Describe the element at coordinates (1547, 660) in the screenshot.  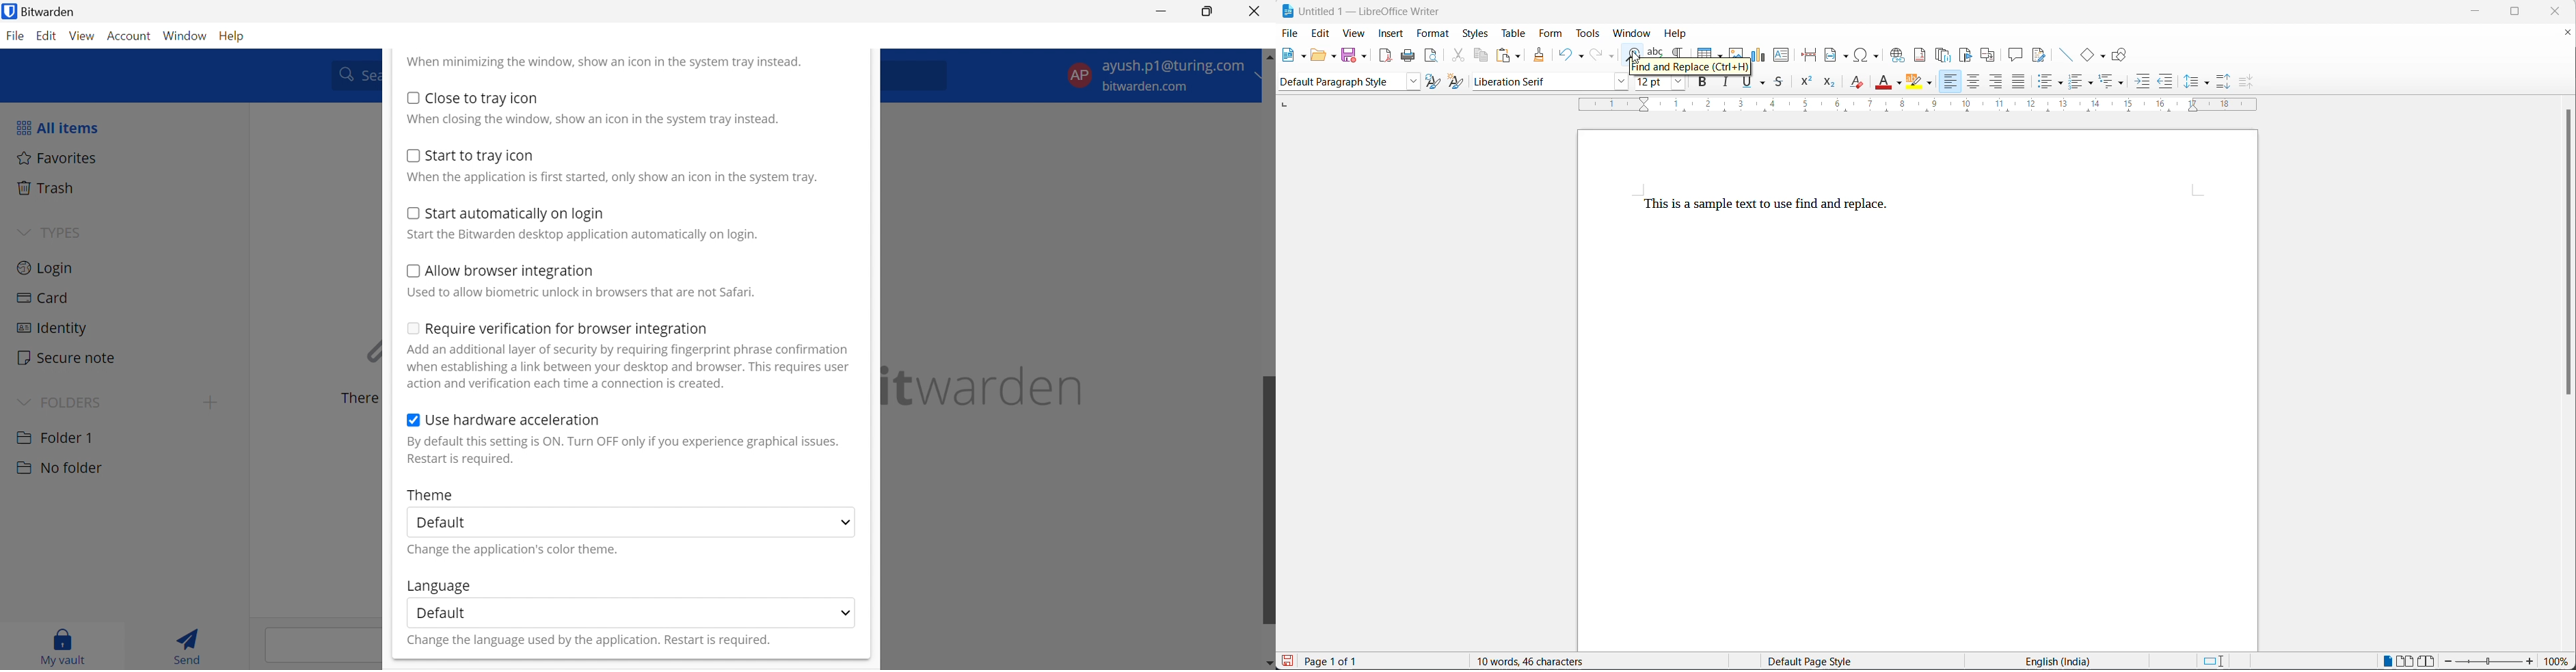
I see `10 words, 46 characters` at that location.